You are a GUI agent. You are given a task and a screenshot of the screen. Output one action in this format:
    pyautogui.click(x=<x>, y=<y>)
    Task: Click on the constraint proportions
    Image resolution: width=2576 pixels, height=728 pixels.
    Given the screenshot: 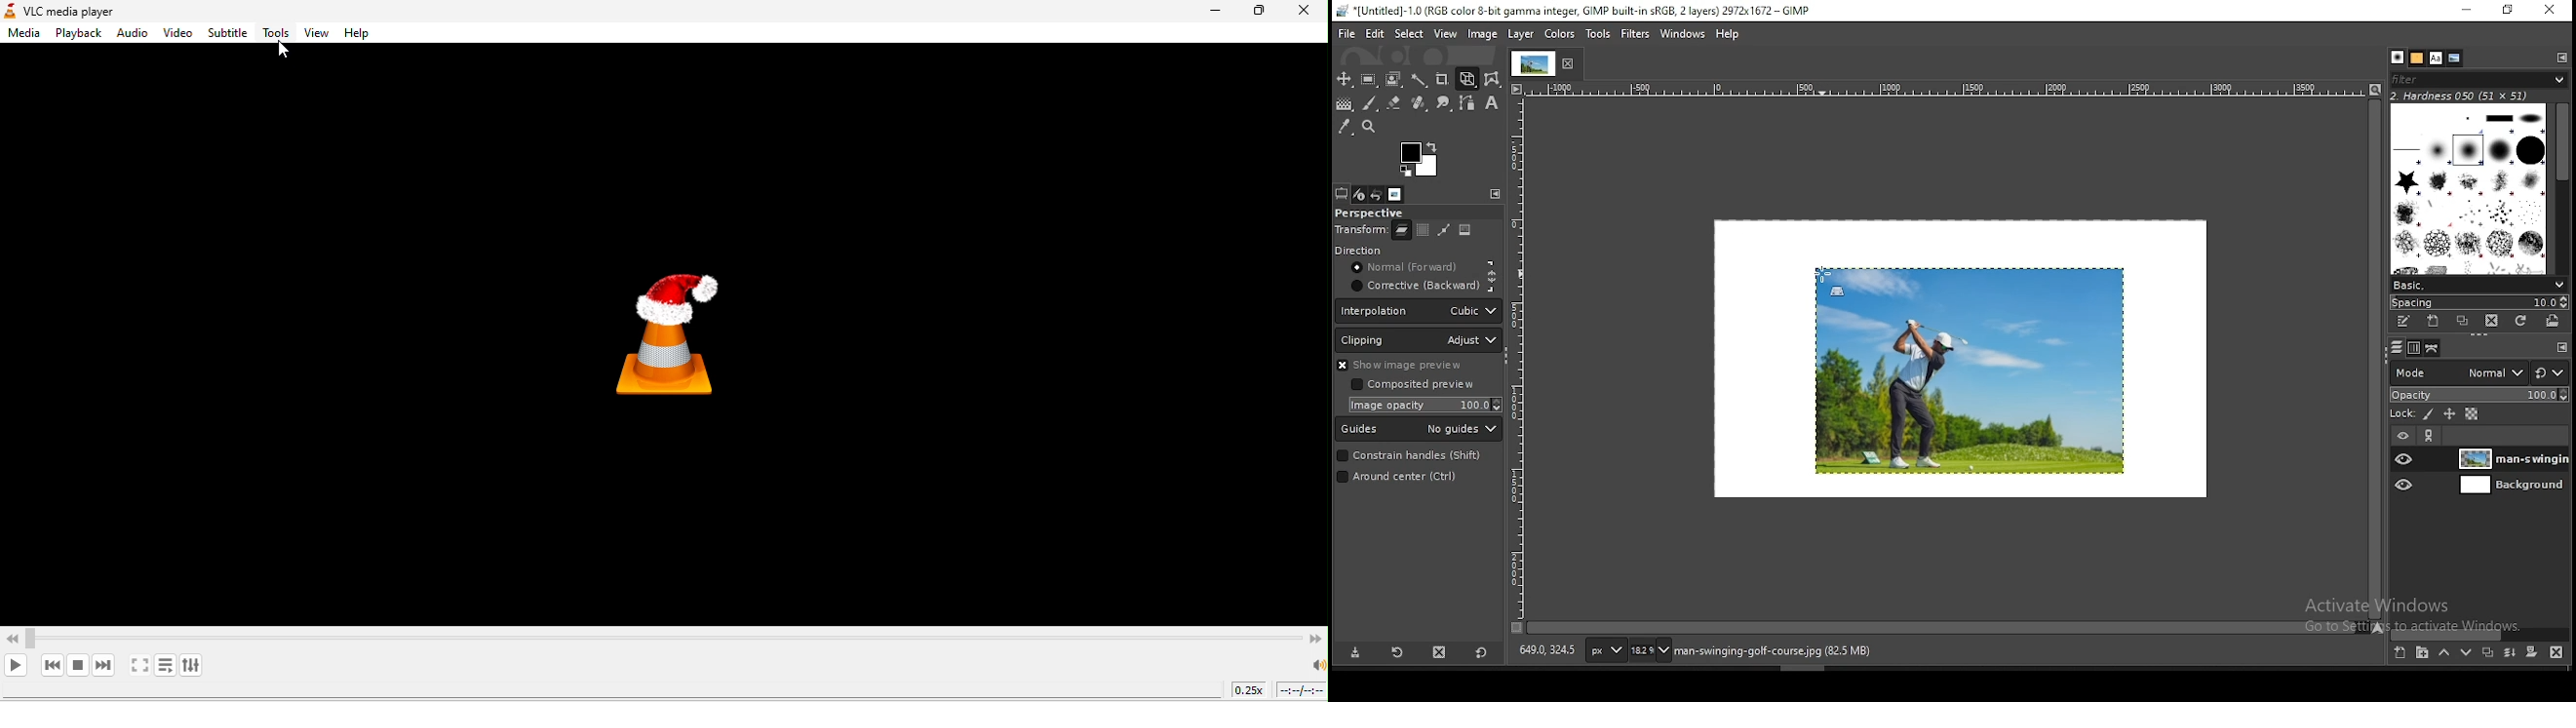 What is the action you would take?
    pyautogui.click(x=1493, y=275)
    